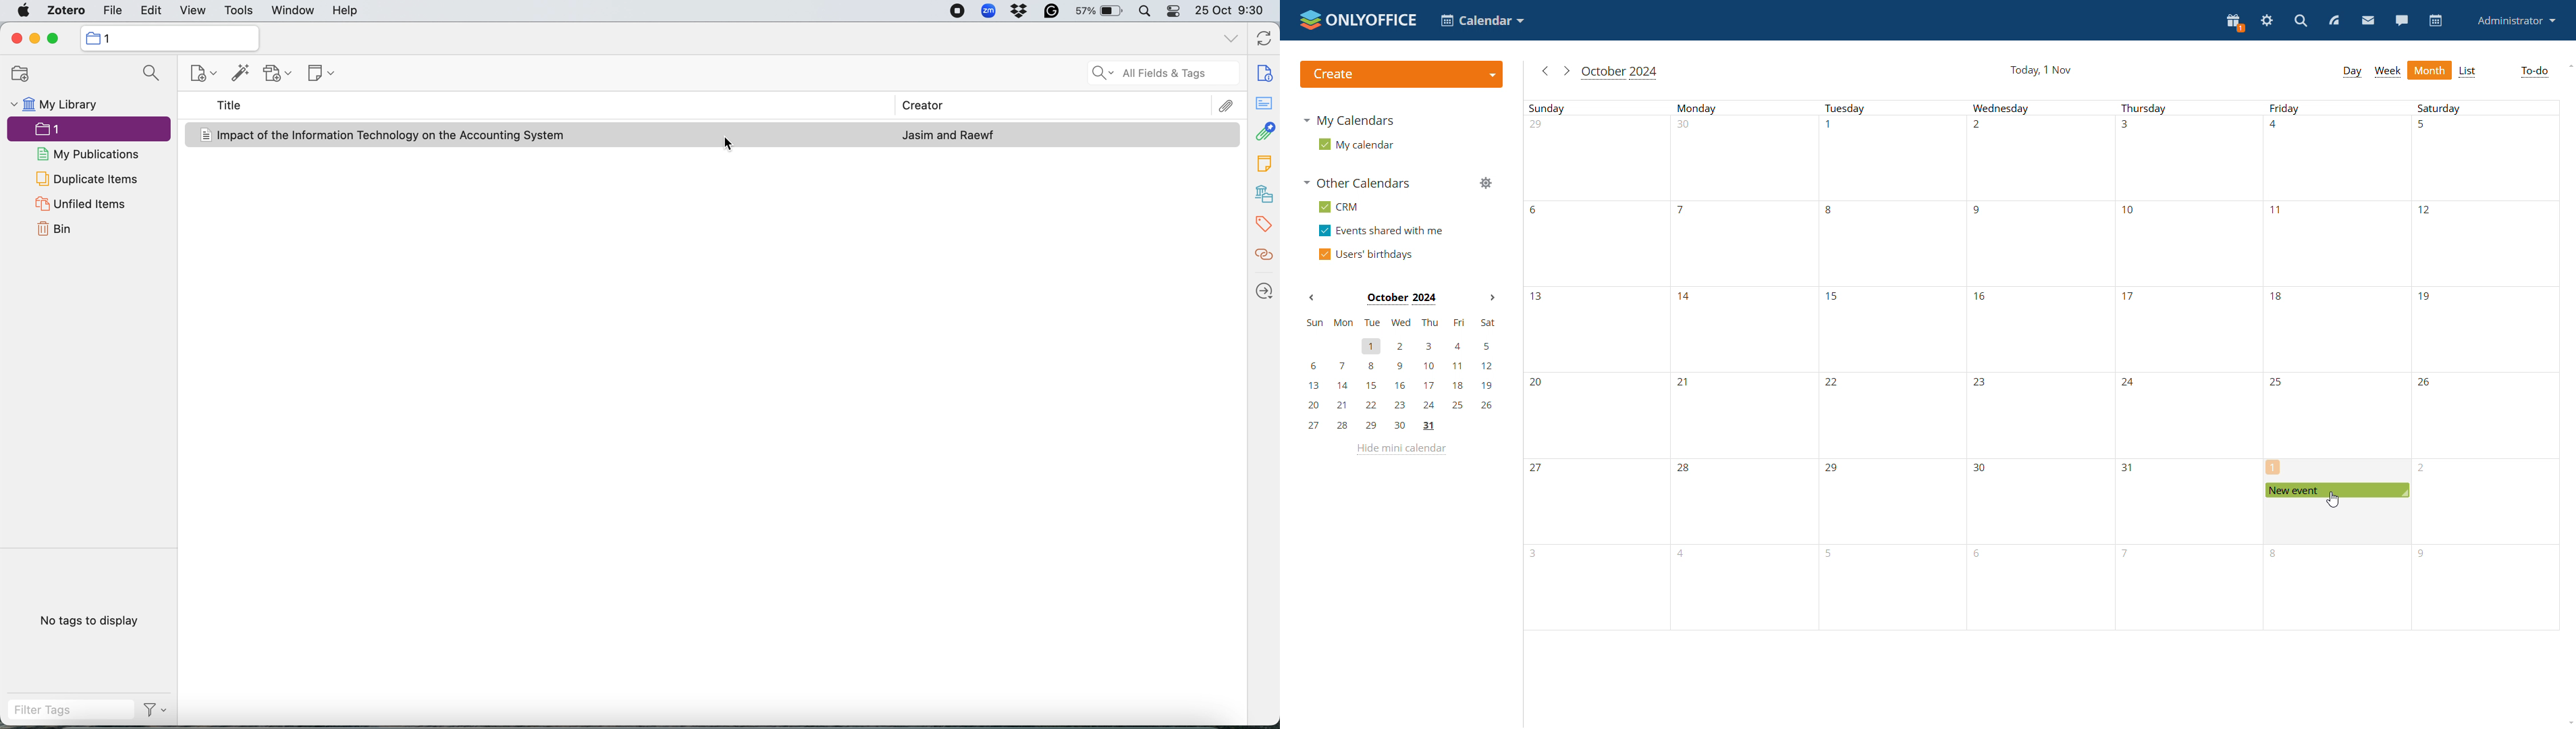 Image resolution: width=2576 pixels, height=756 pixels. I want to click on abstract, so click(1263, 104).